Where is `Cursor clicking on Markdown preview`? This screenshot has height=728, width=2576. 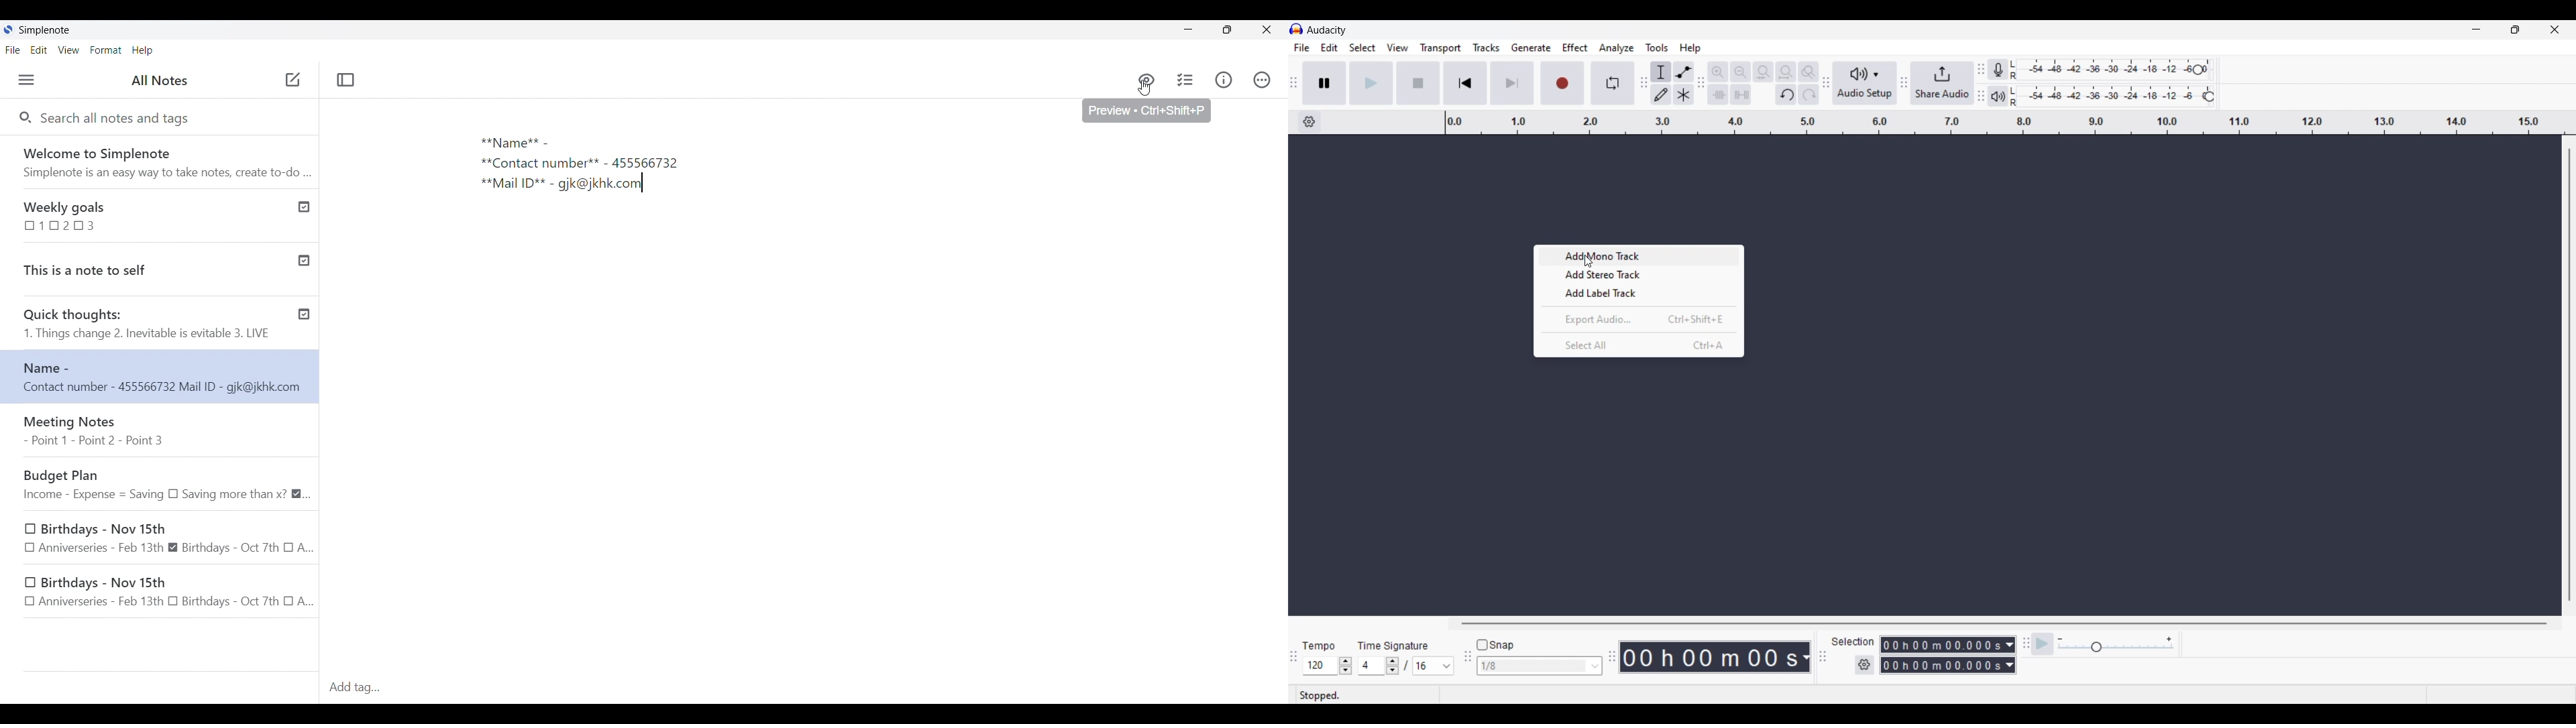
Cursor clicking on Markdown preview is located at coordinates (1145, 88).